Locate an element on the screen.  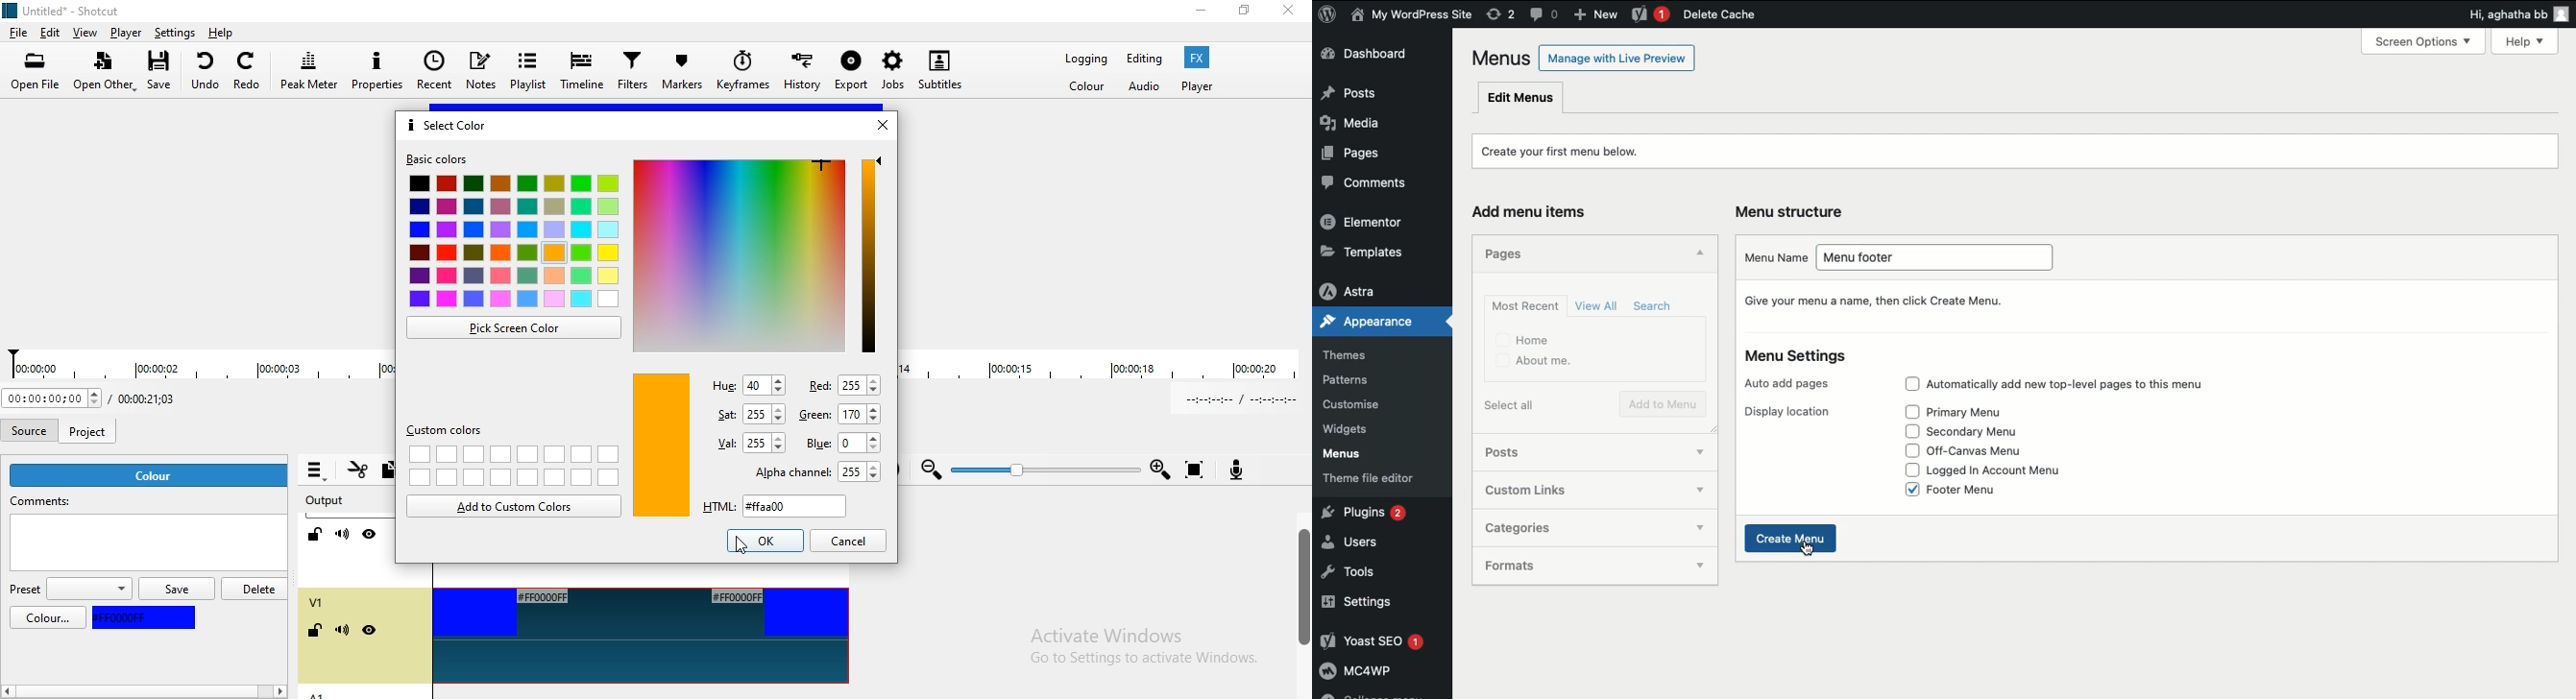
scroll bar is located at coordinates (167, 692).